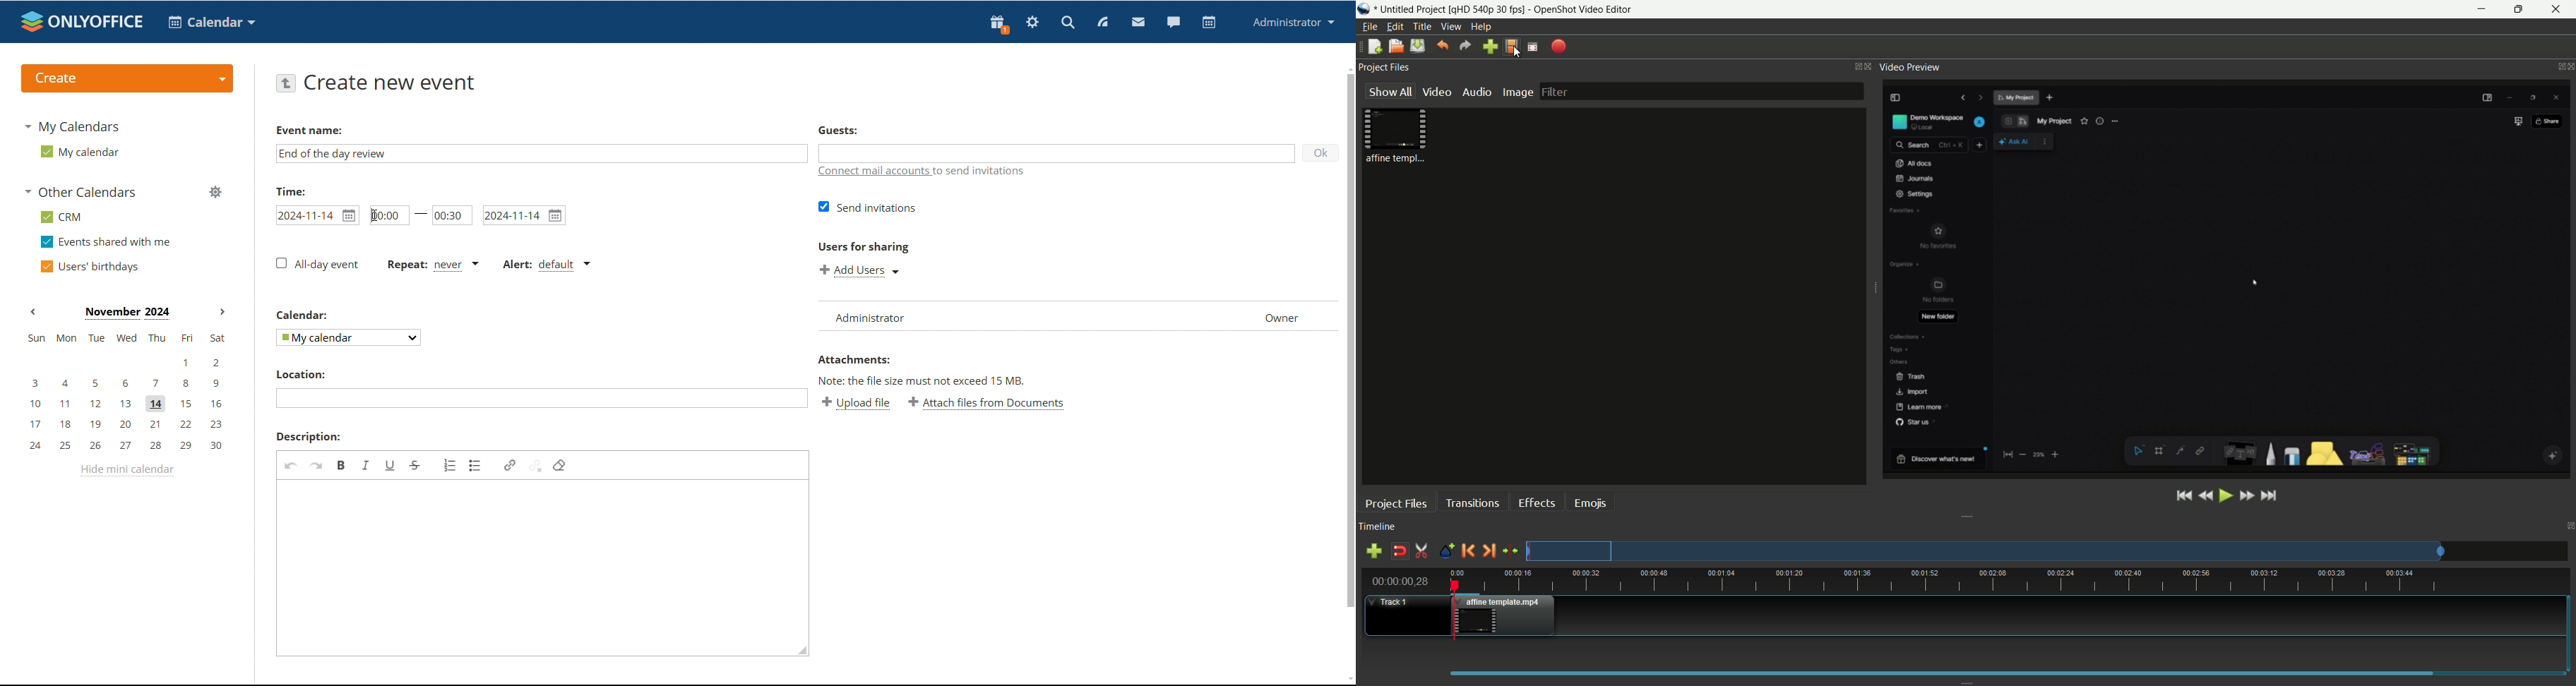  I want to click on maximize, so click(2521, 10).